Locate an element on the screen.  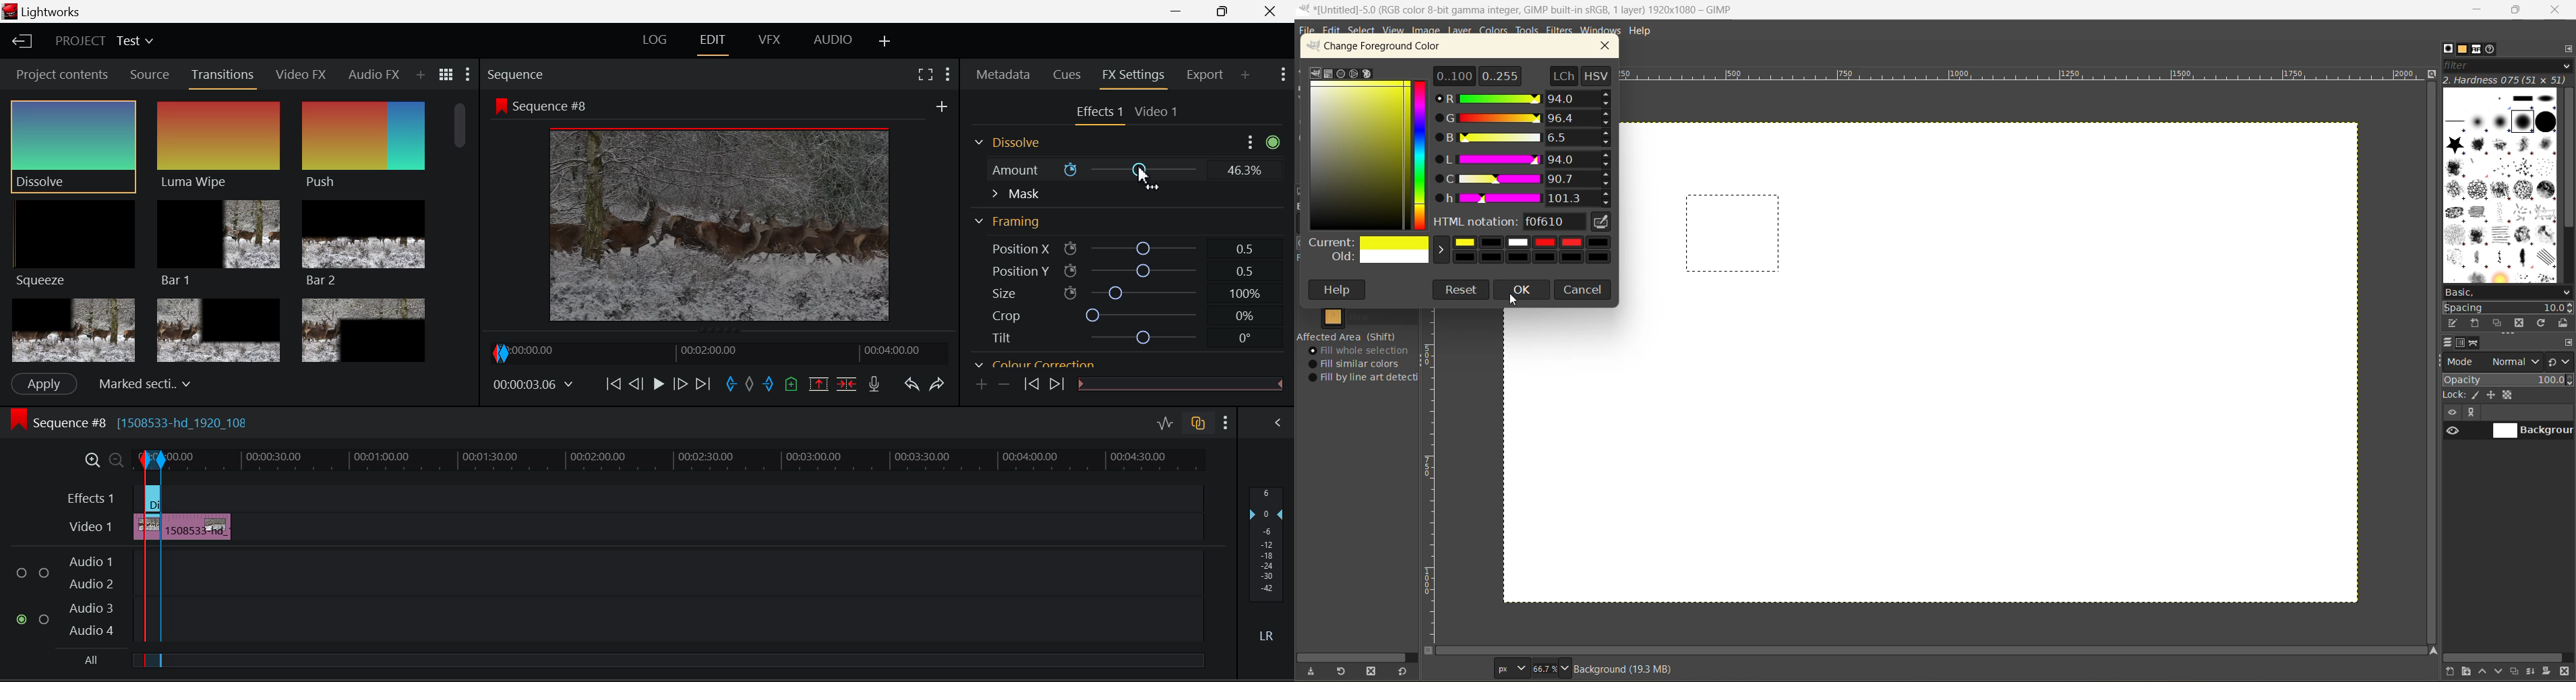
Box 3 is located at coordinates (365, 328).